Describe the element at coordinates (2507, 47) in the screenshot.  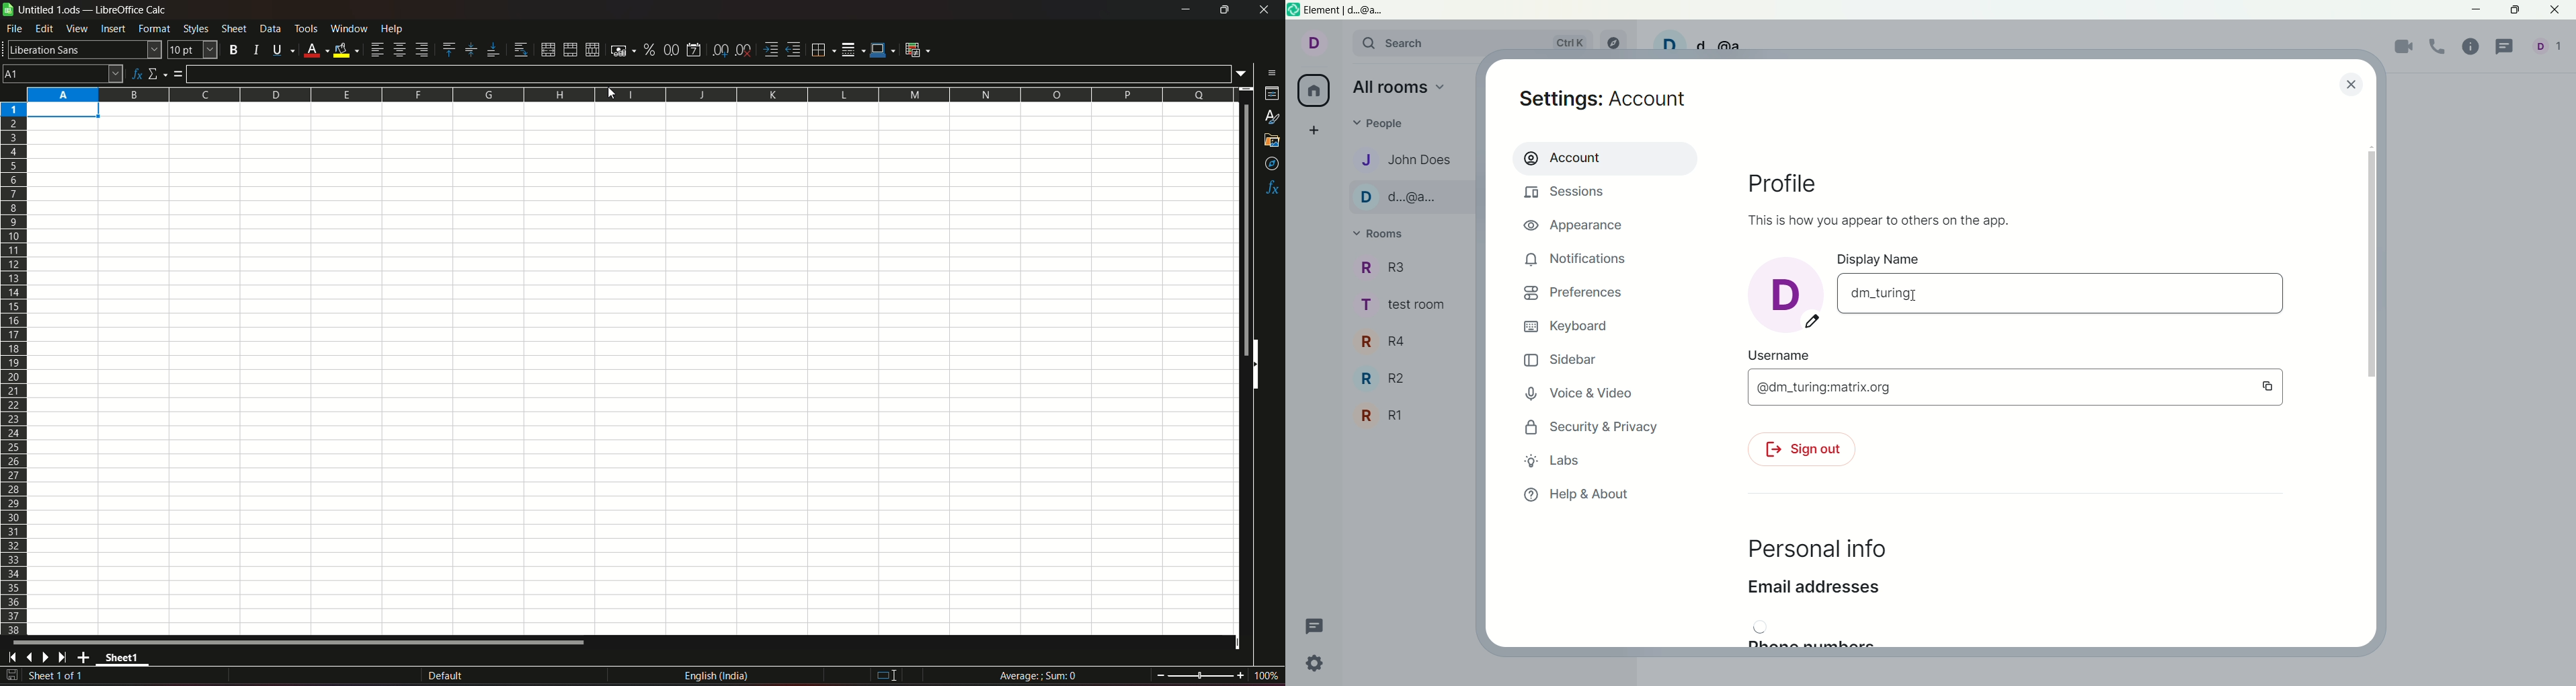
I see `threads` at that location.